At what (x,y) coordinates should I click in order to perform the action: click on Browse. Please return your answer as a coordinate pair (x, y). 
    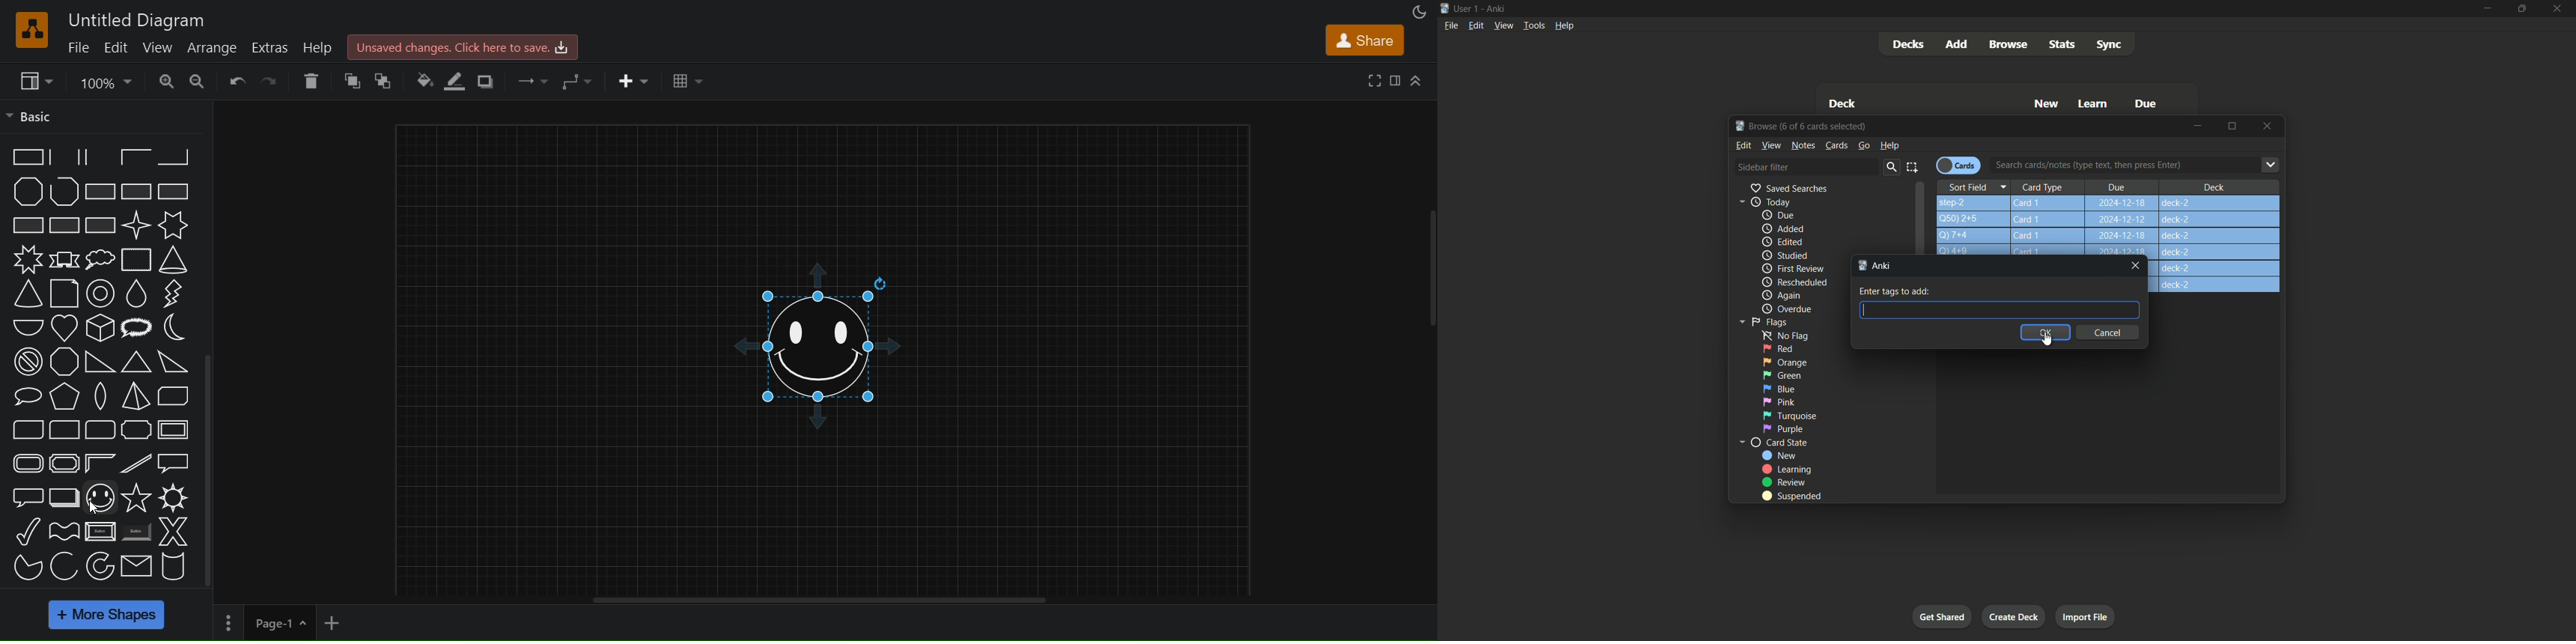
    Looking at the image, I should click on (1757, 125).